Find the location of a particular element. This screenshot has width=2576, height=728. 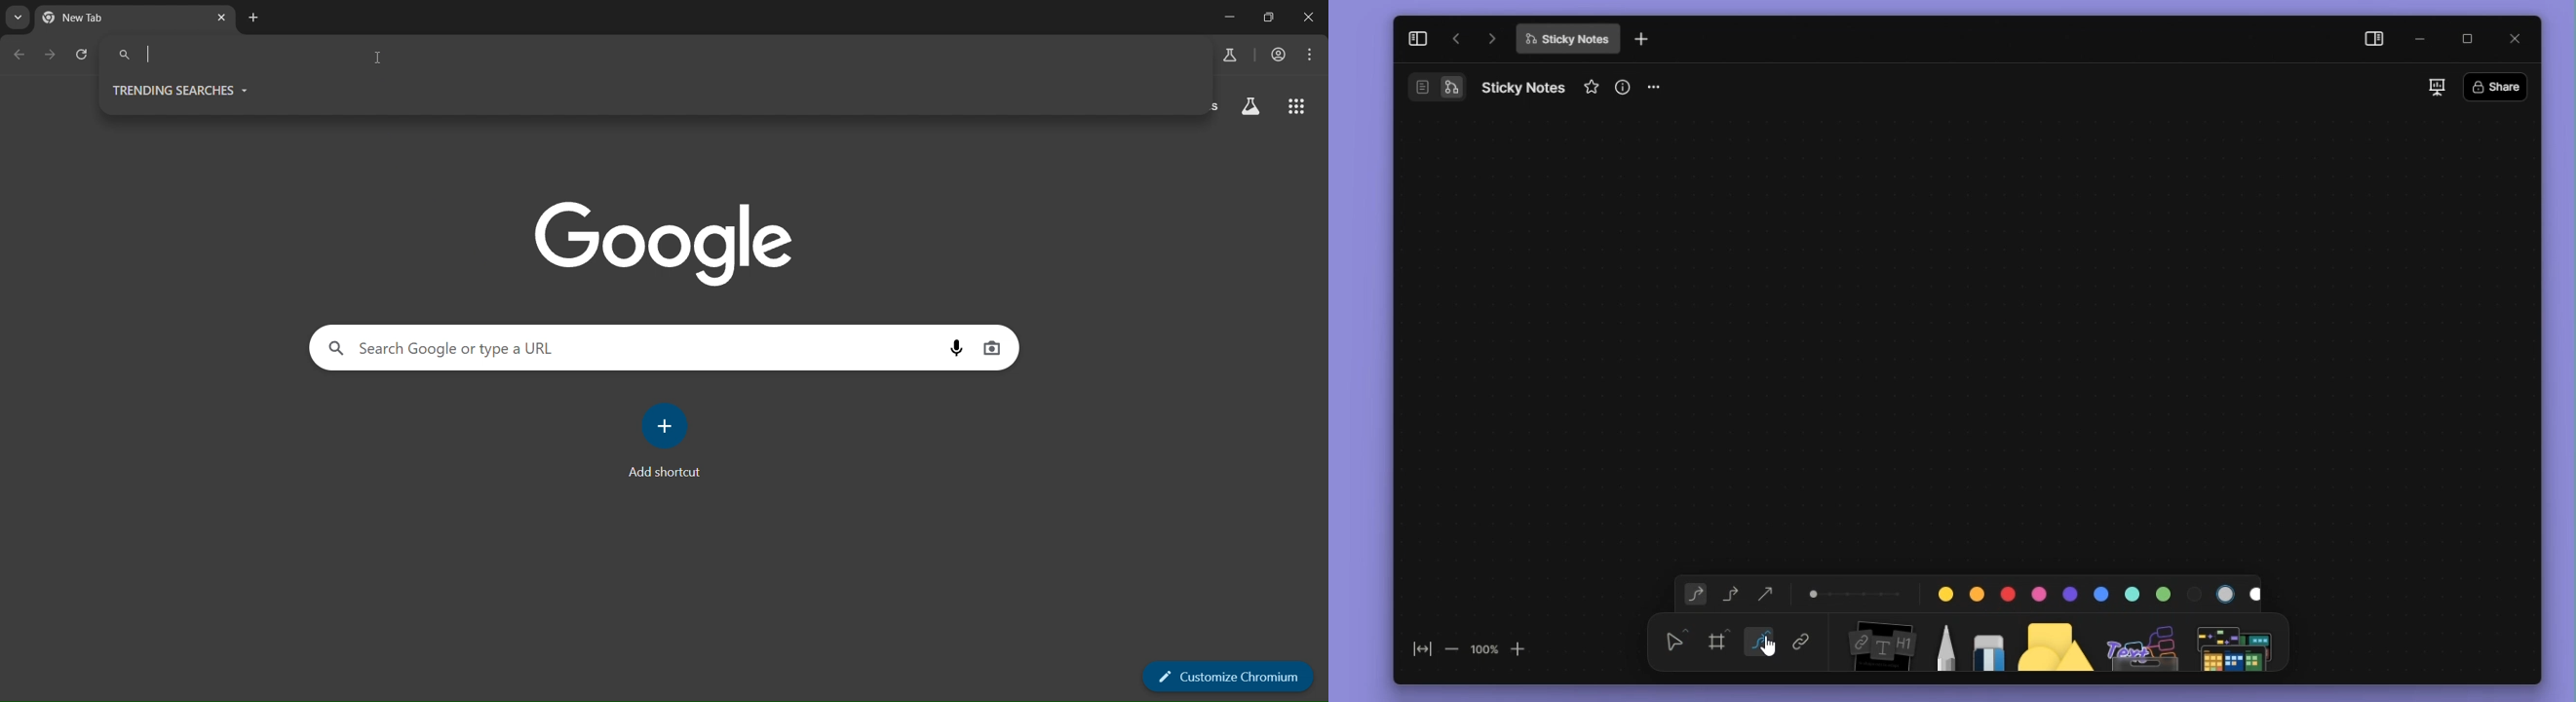

new tab is located at coordinates (1641, 40).